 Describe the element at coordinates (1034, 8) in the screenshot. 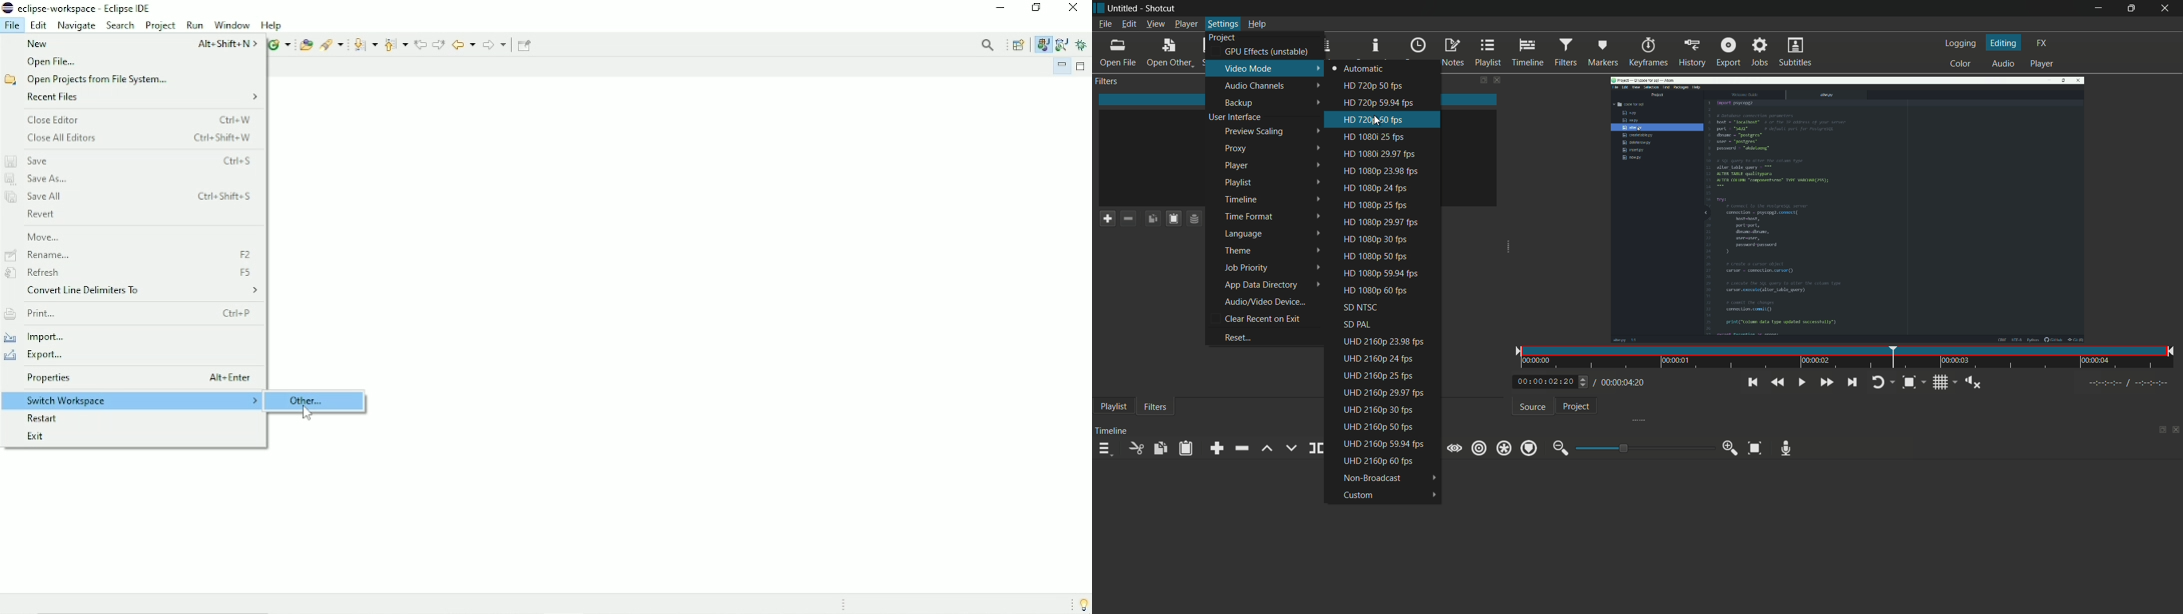

I see `Restore down` at that location.